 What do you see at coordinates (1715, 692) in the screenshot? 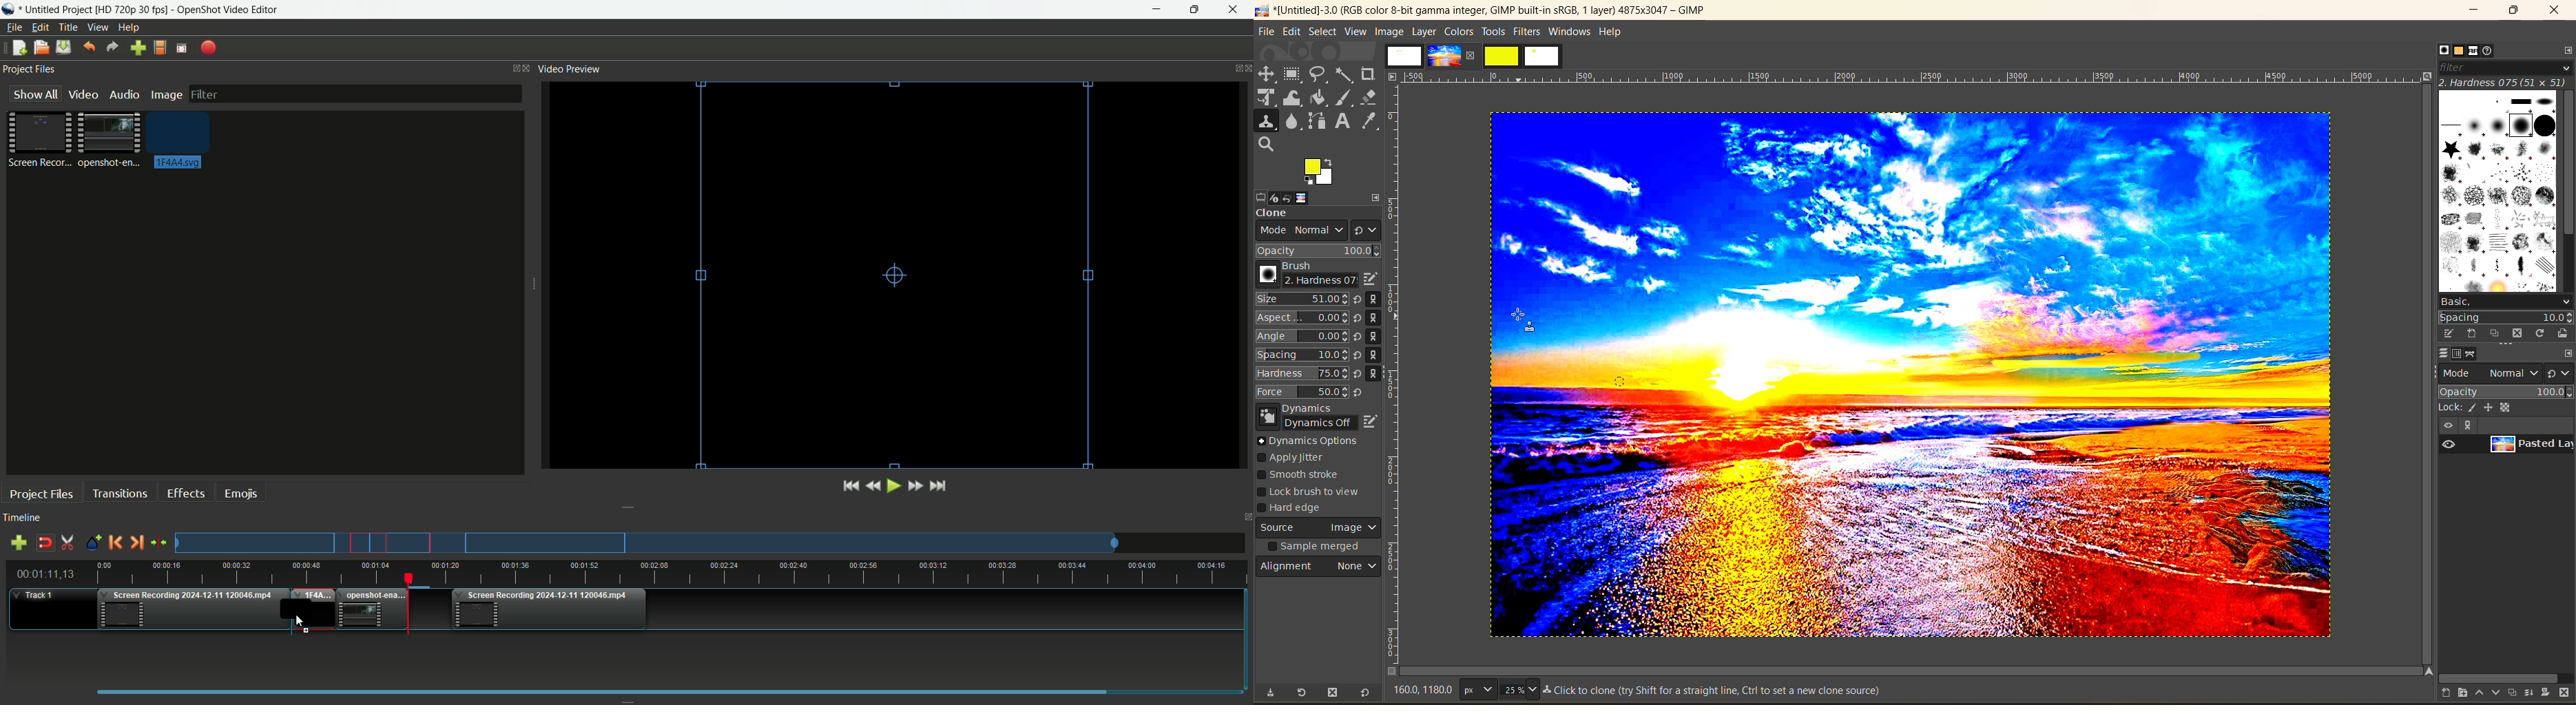
I see `metadata` at bounding box center [1715, 692].